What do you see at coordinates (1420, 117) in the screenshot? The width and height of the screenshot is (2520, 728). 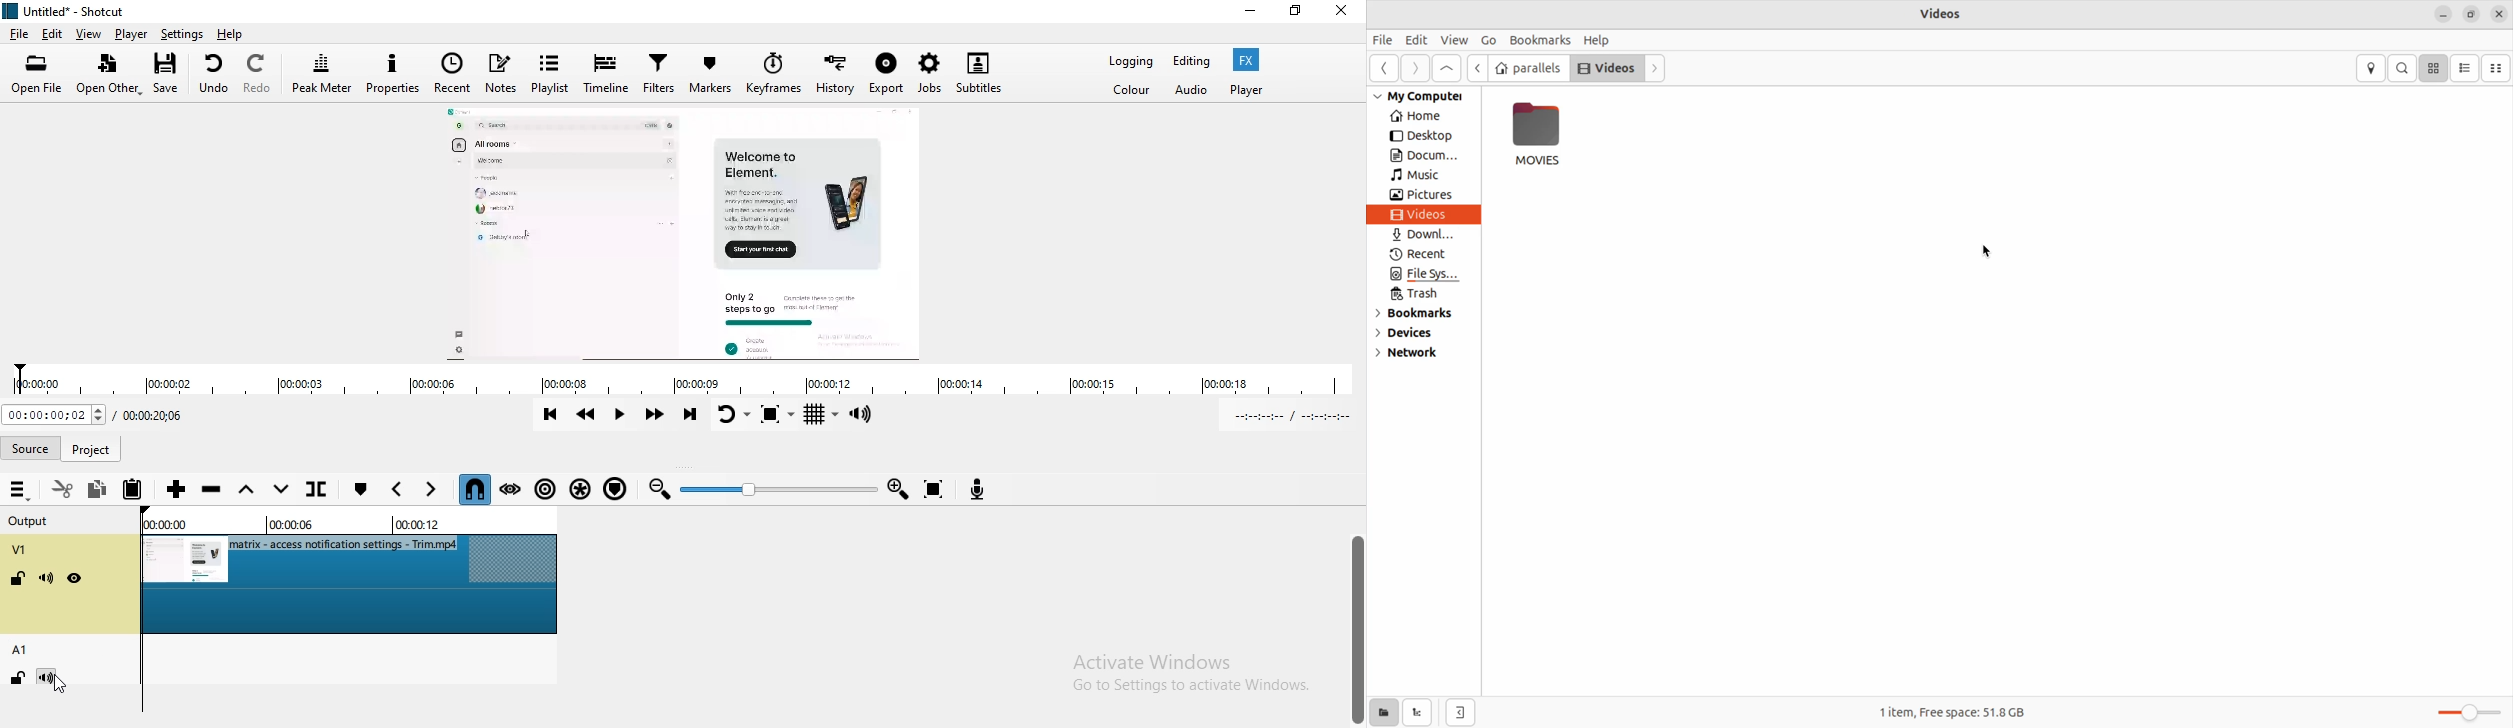 I see `Home` at bounding box center [1420, 117].